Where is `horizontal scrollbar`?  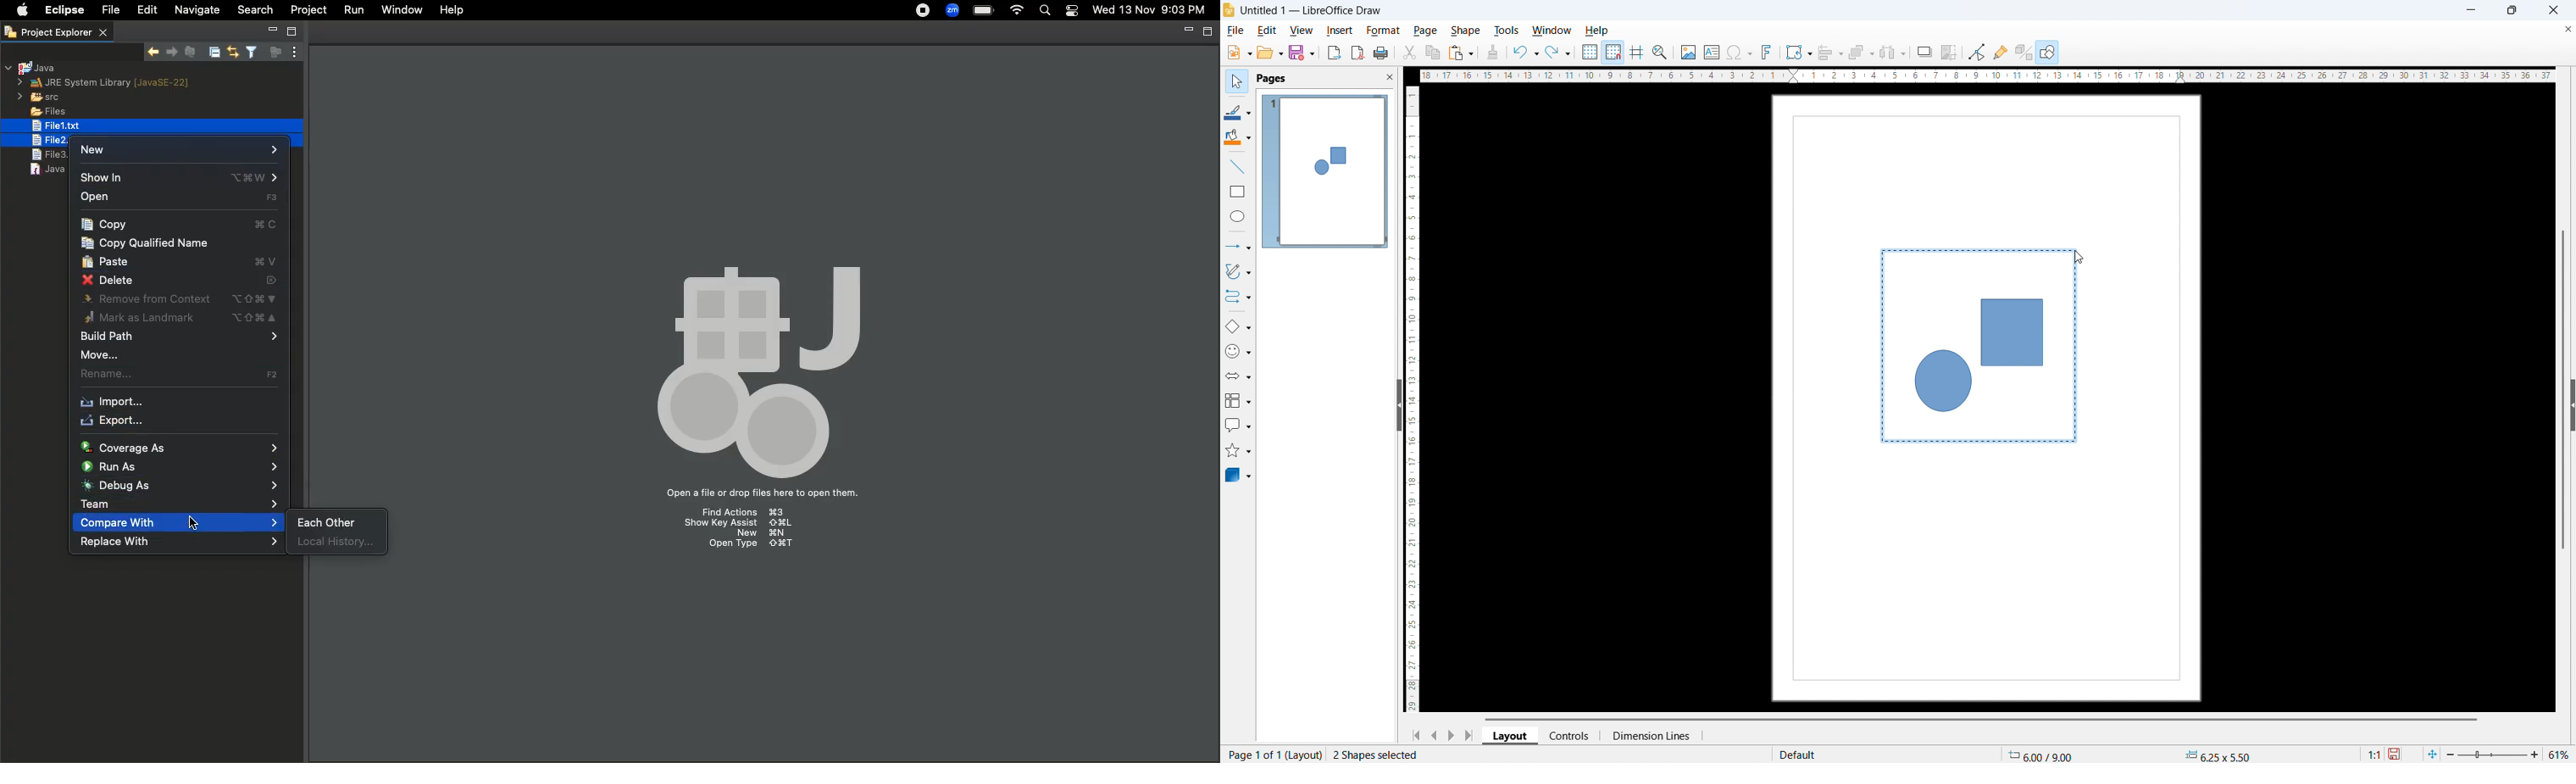
horizontal scrollbar is located at coordinates (1977, 719).